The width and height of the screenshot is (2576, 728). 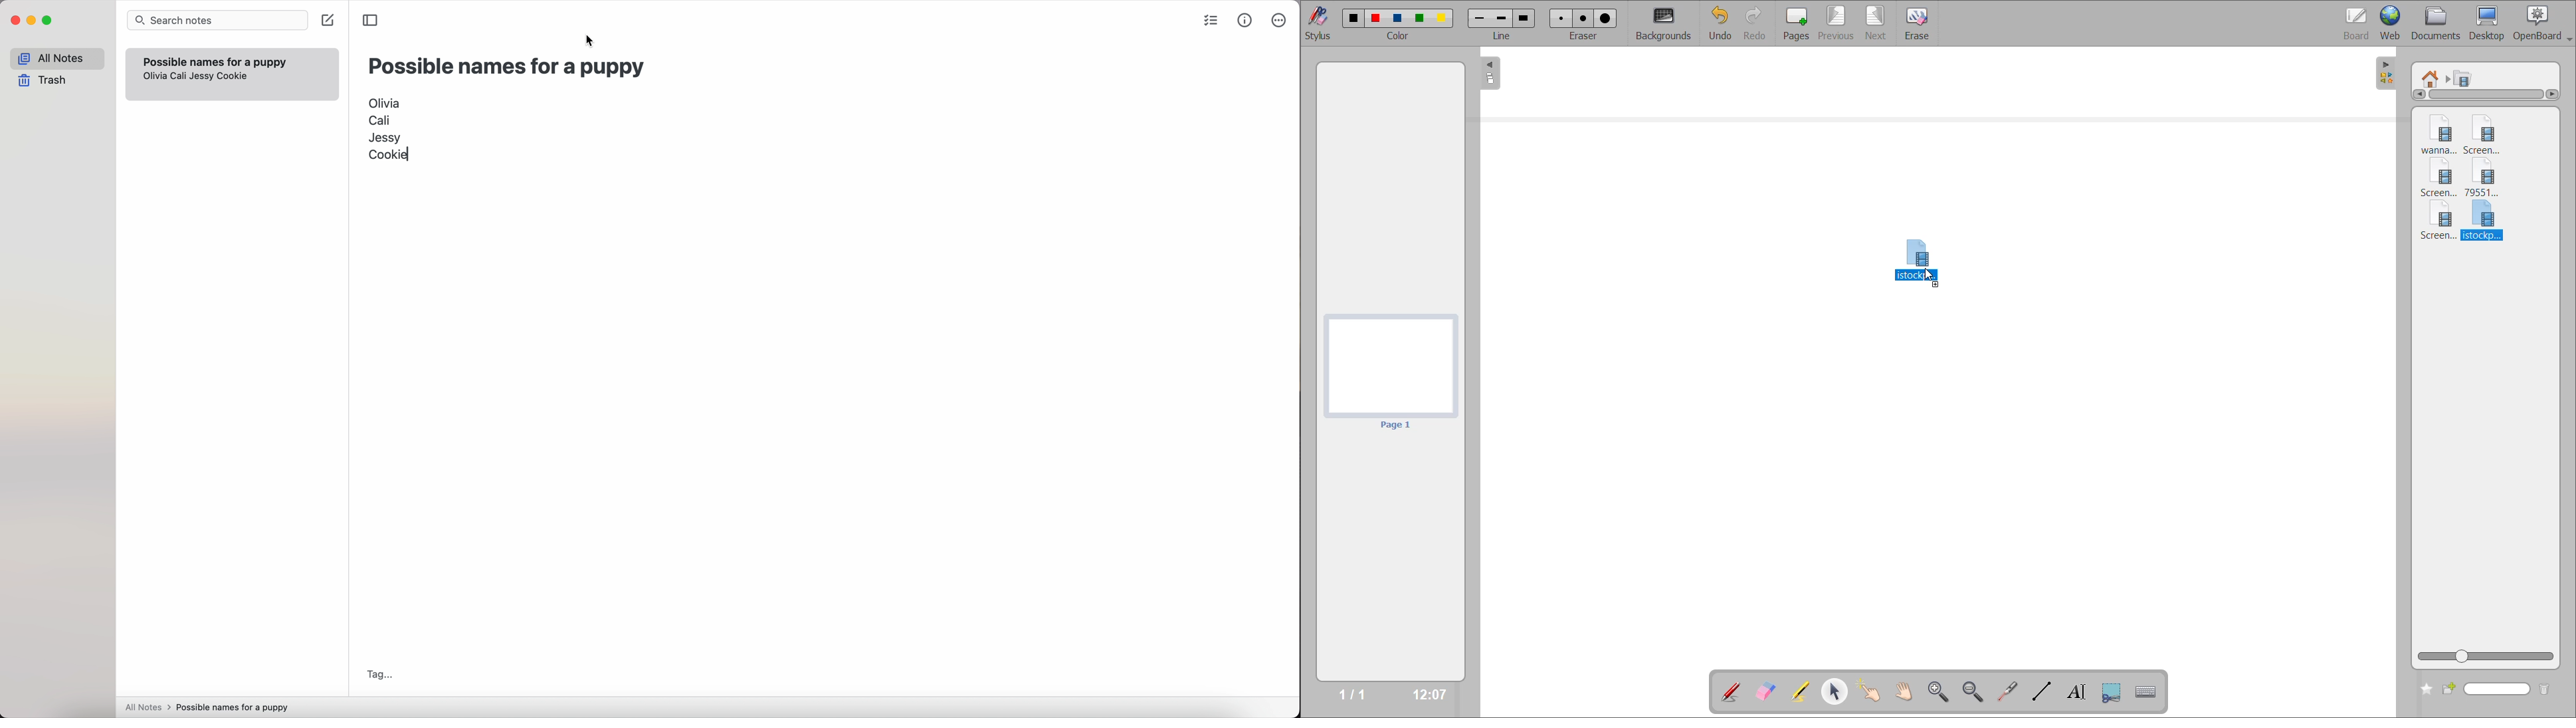 I want to click on all notes, so click(x=57, y=58).